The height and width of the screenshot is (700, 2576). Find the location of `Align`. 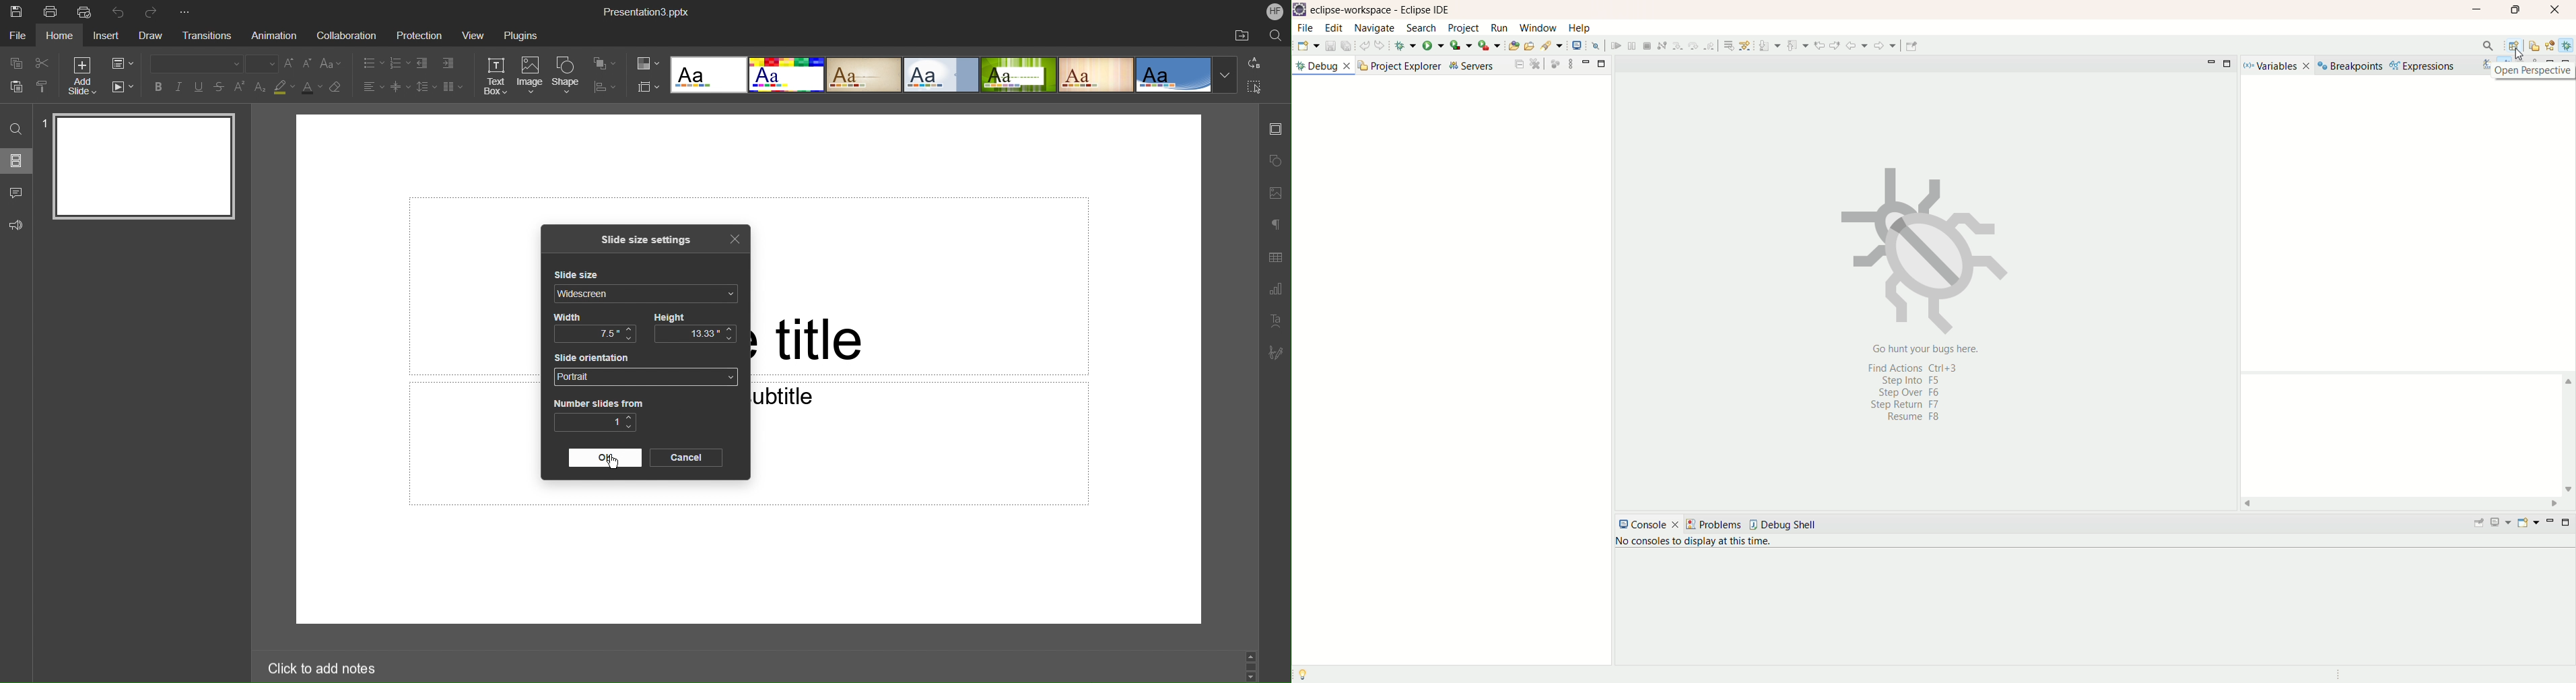

Align is located at coordinates (605, 87).